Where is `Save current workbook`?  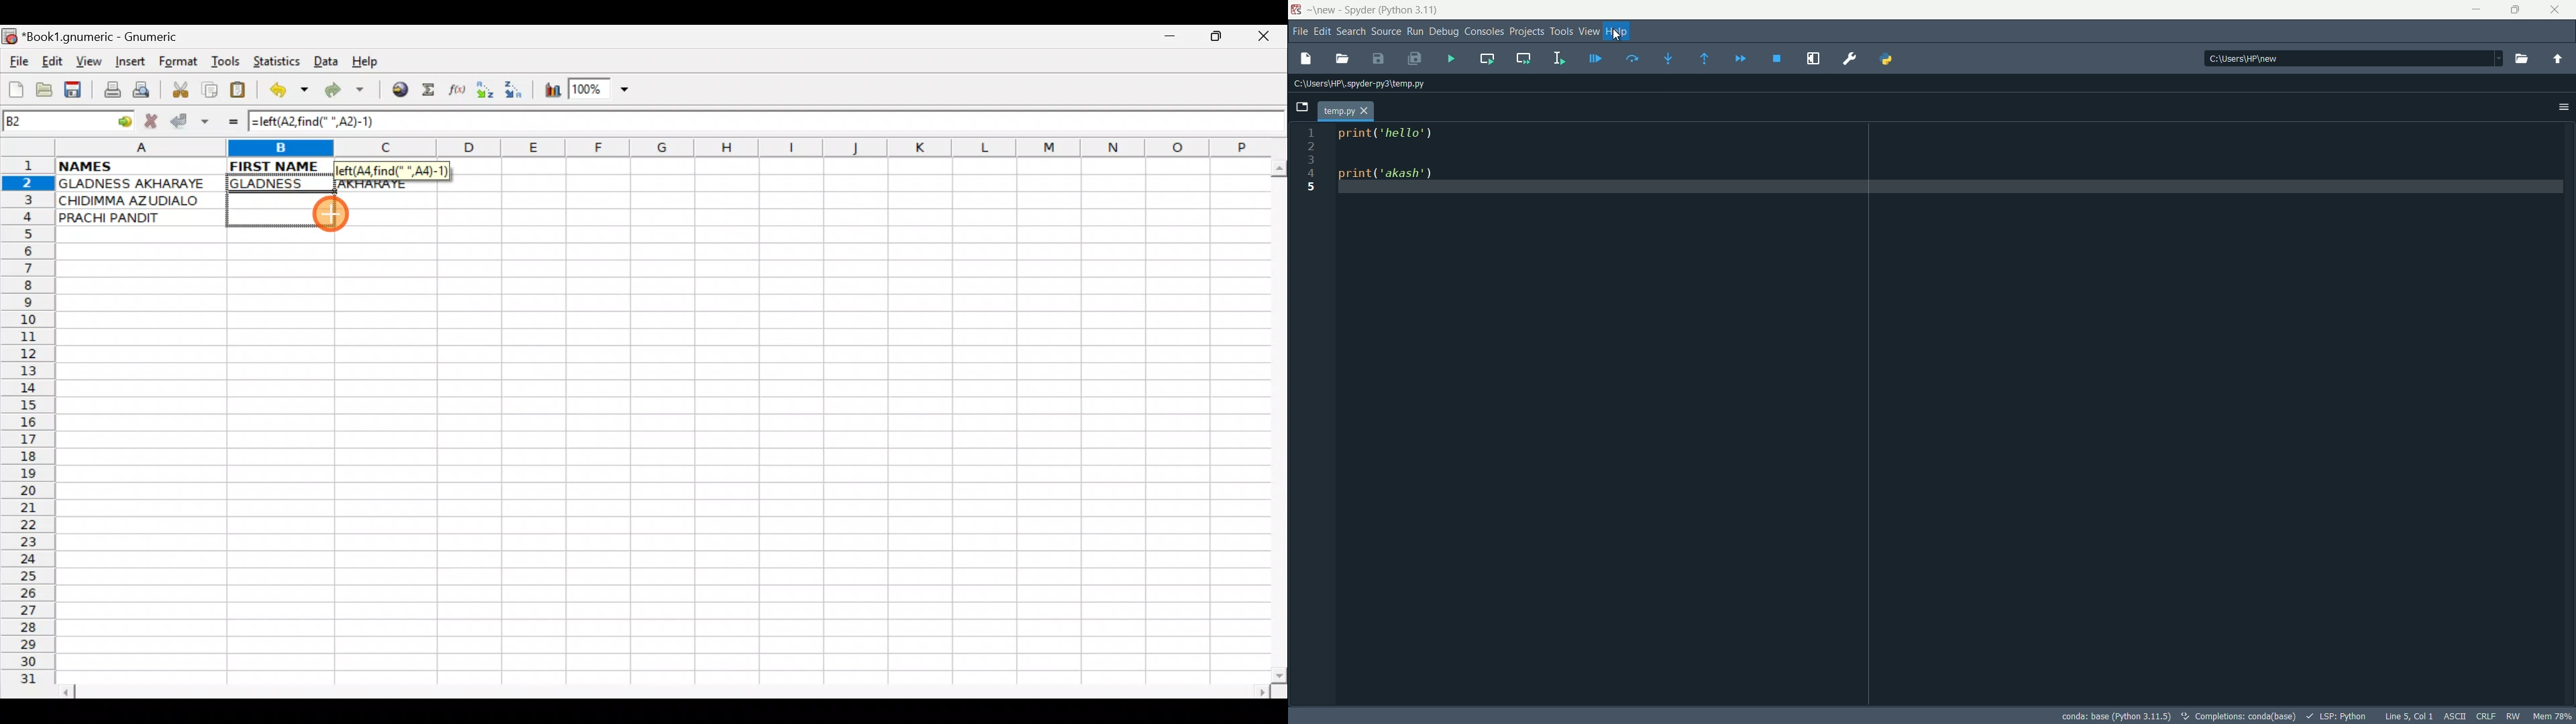
Save current workbook is located at coordinates (76, 90).